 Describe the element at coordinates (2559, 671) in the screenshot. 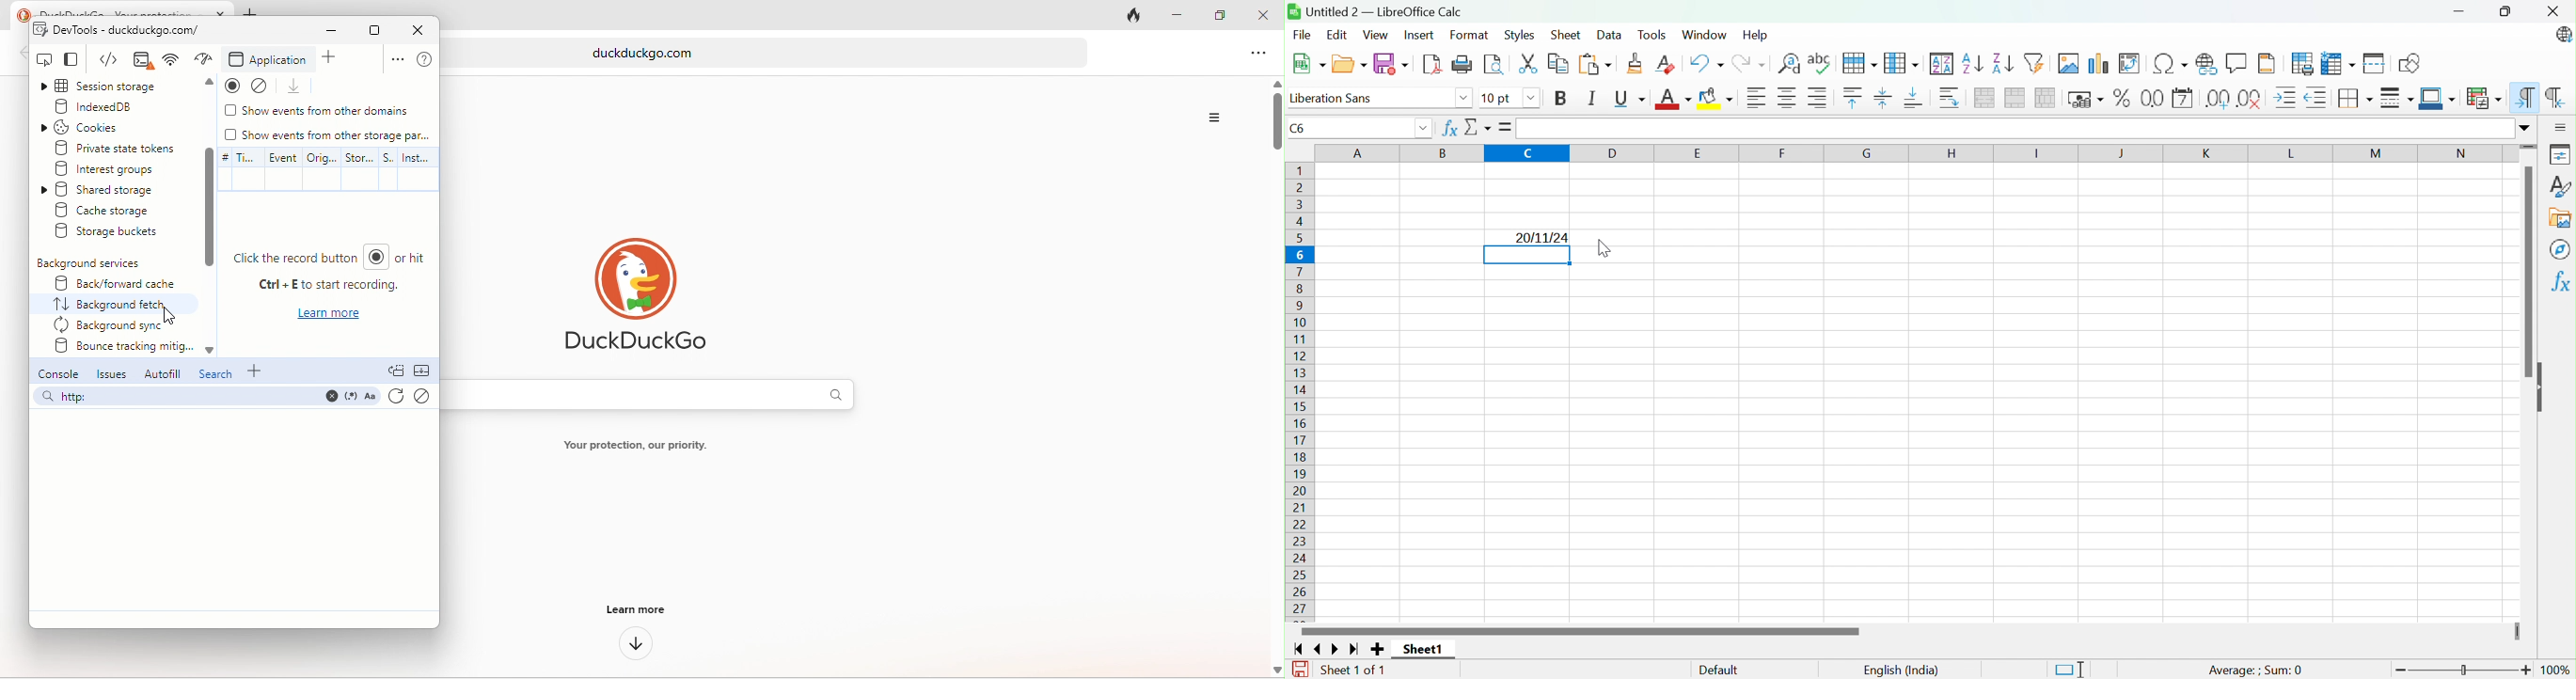

I see `100%` at that location.